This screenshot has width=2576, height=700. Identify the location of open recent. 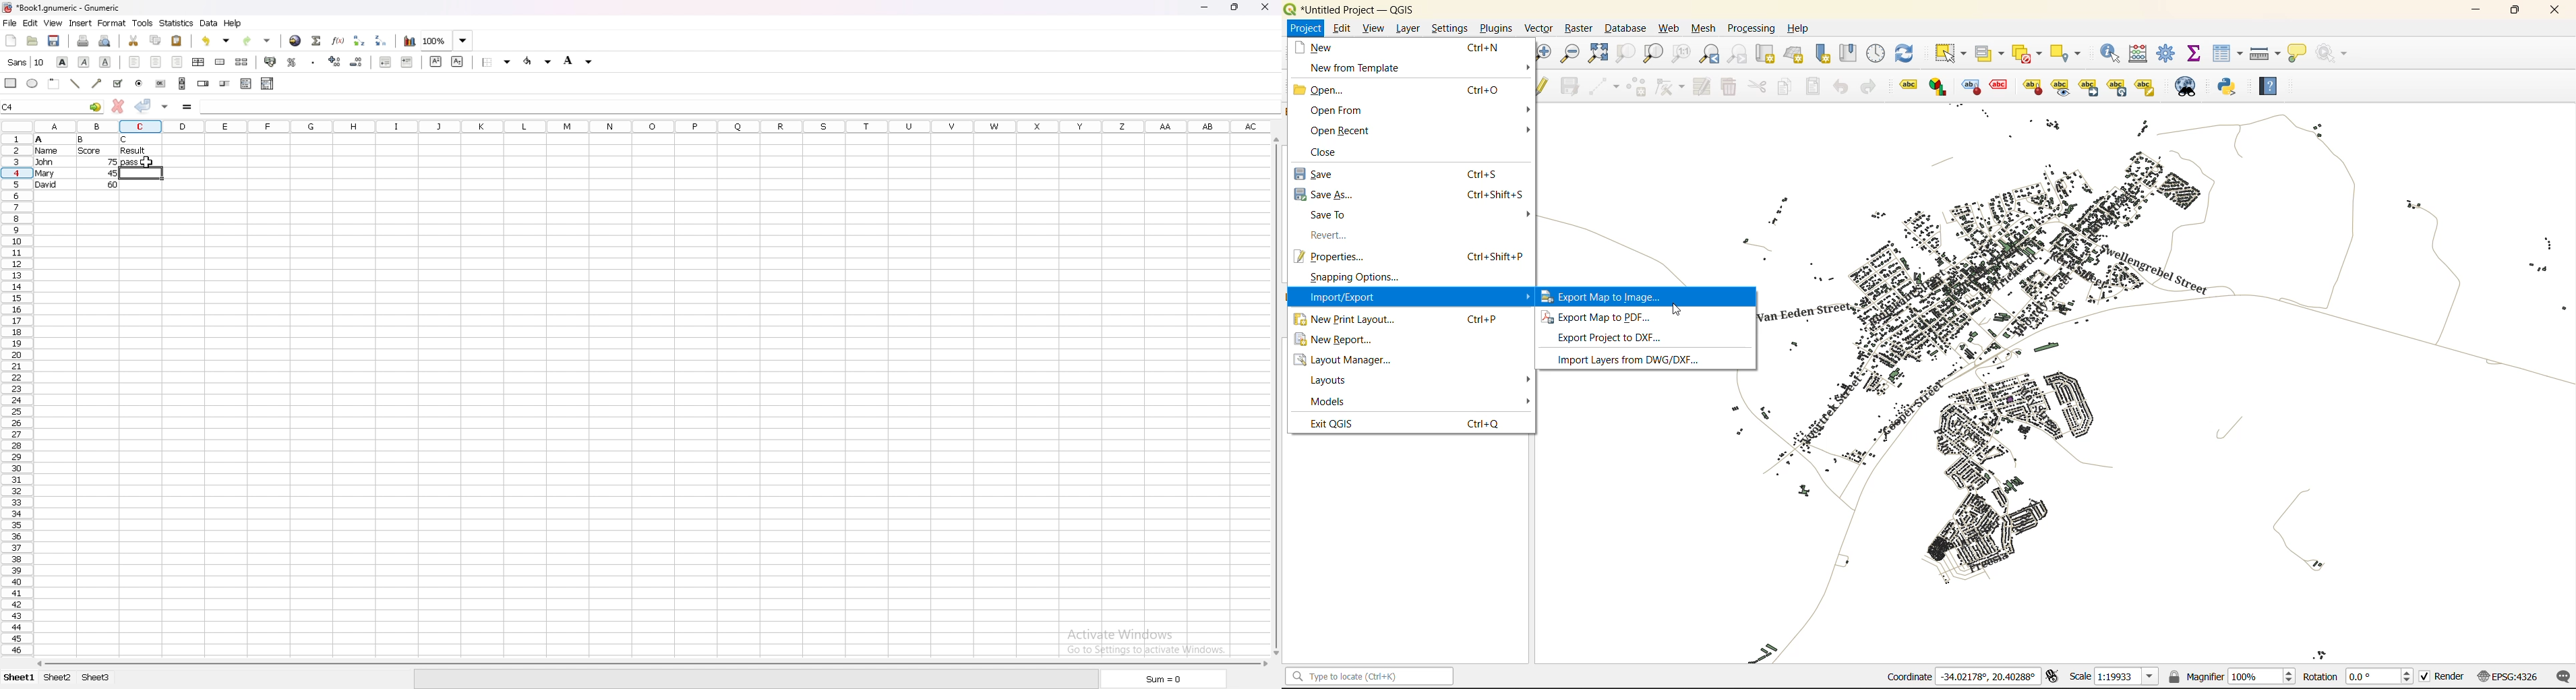
(1341, 129).